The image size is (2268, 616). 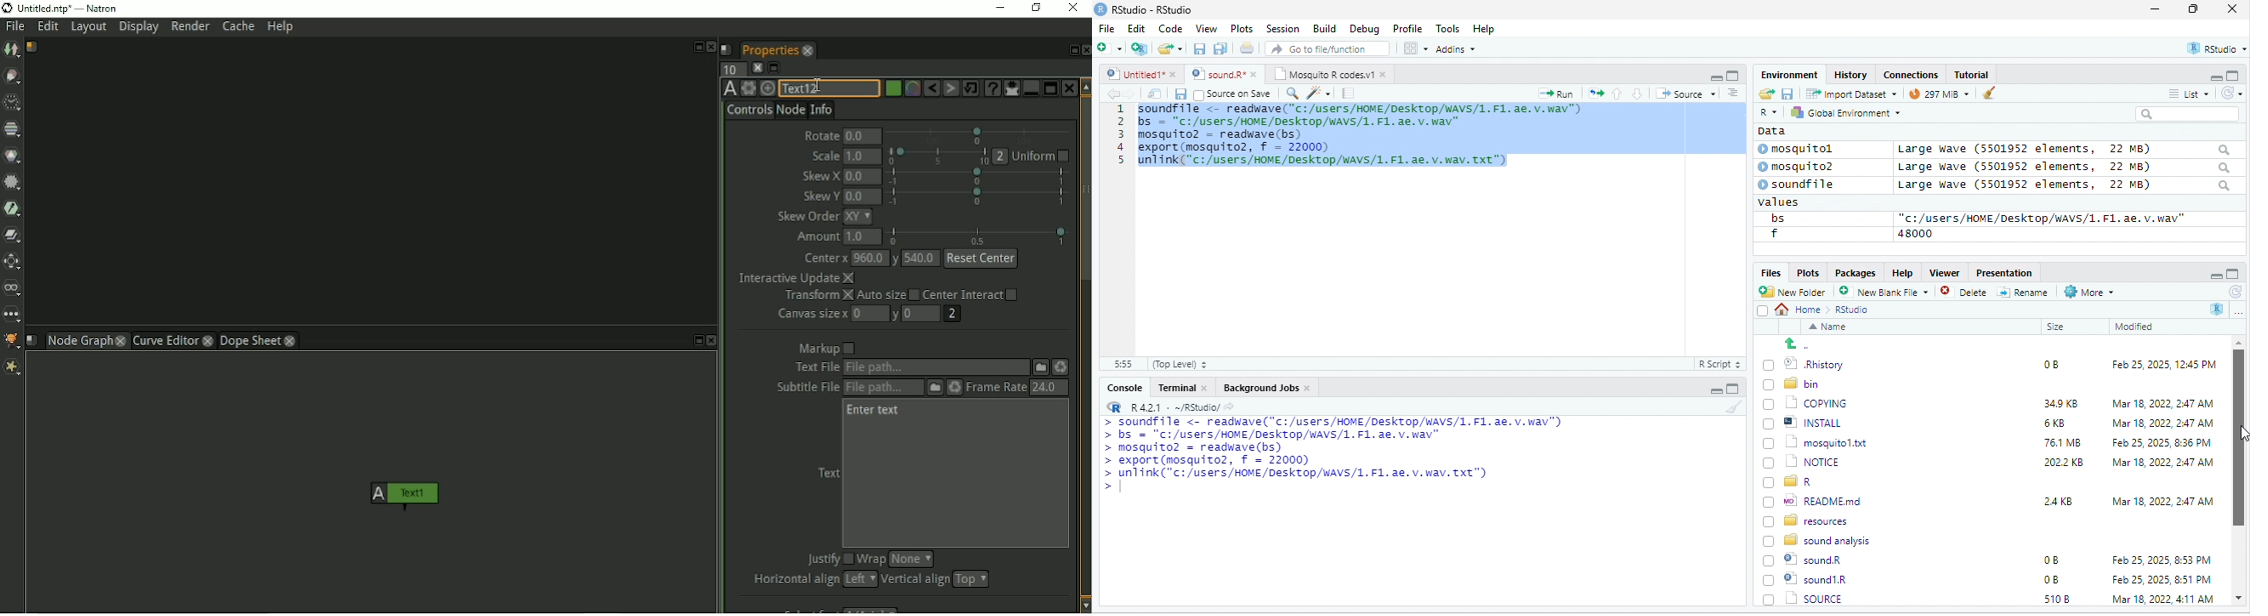 I want to click on Help, so click(x=1485, y=30).